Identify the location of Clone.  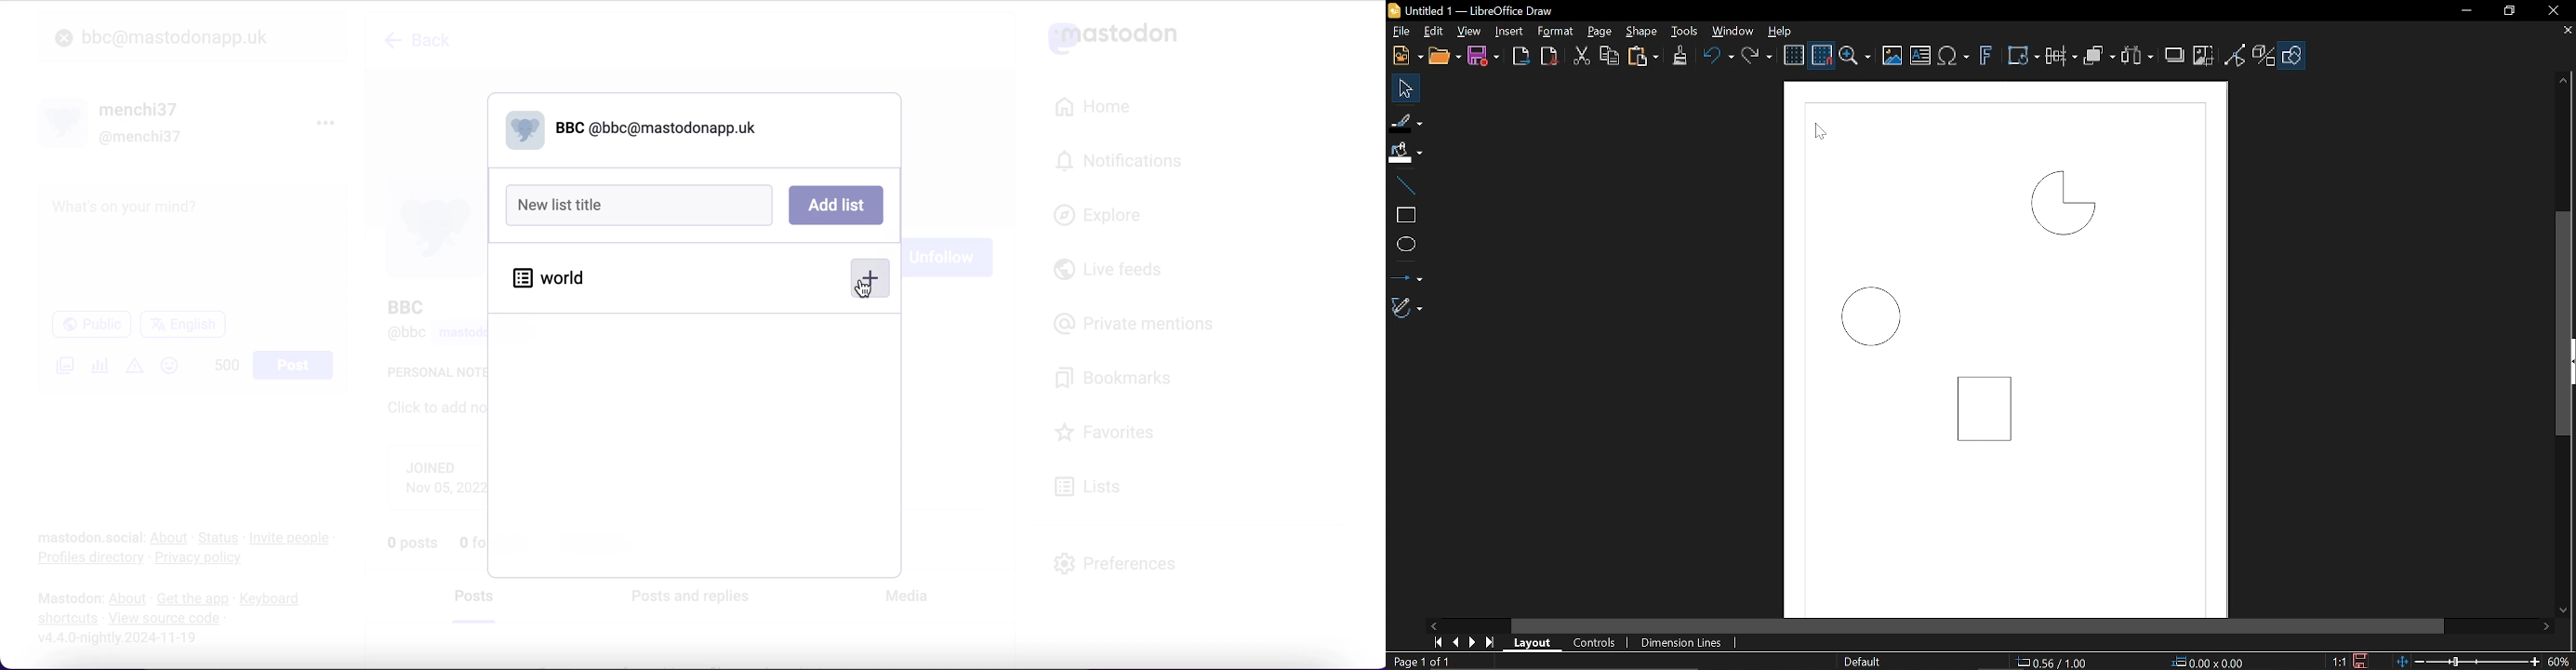
(1679, 56).